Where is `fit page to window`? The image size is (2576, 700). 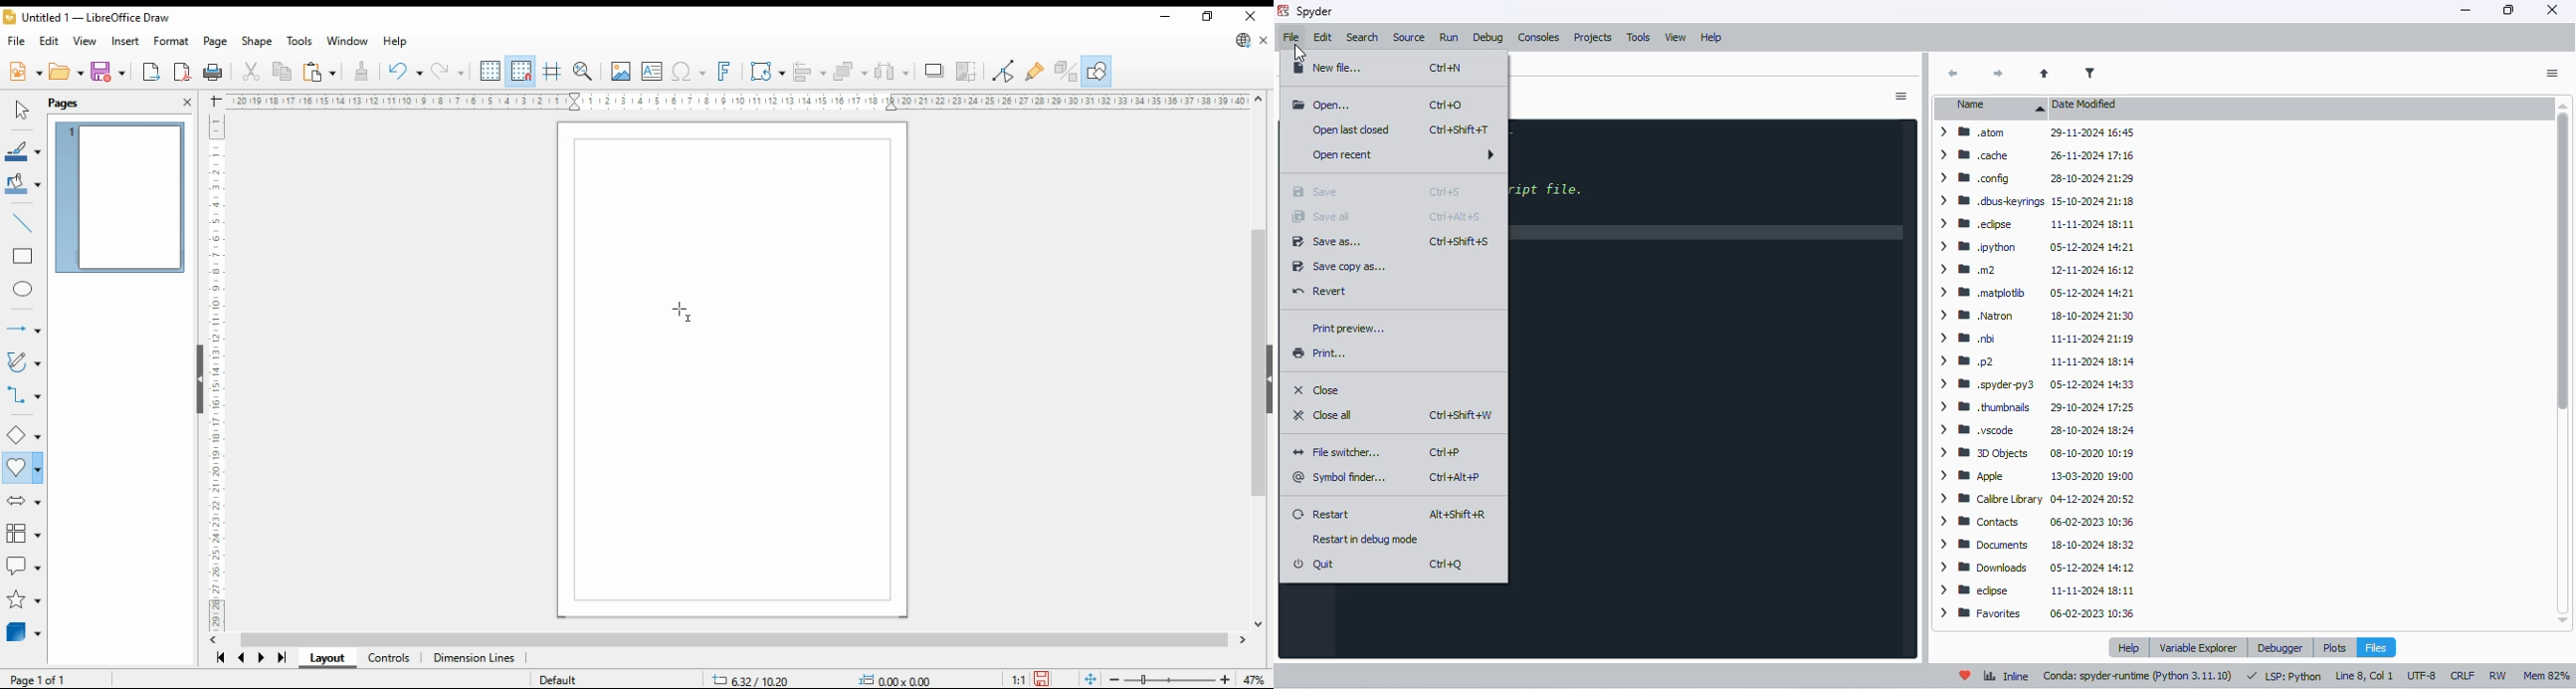 fit page to window is located at coordinates (1090, 679).